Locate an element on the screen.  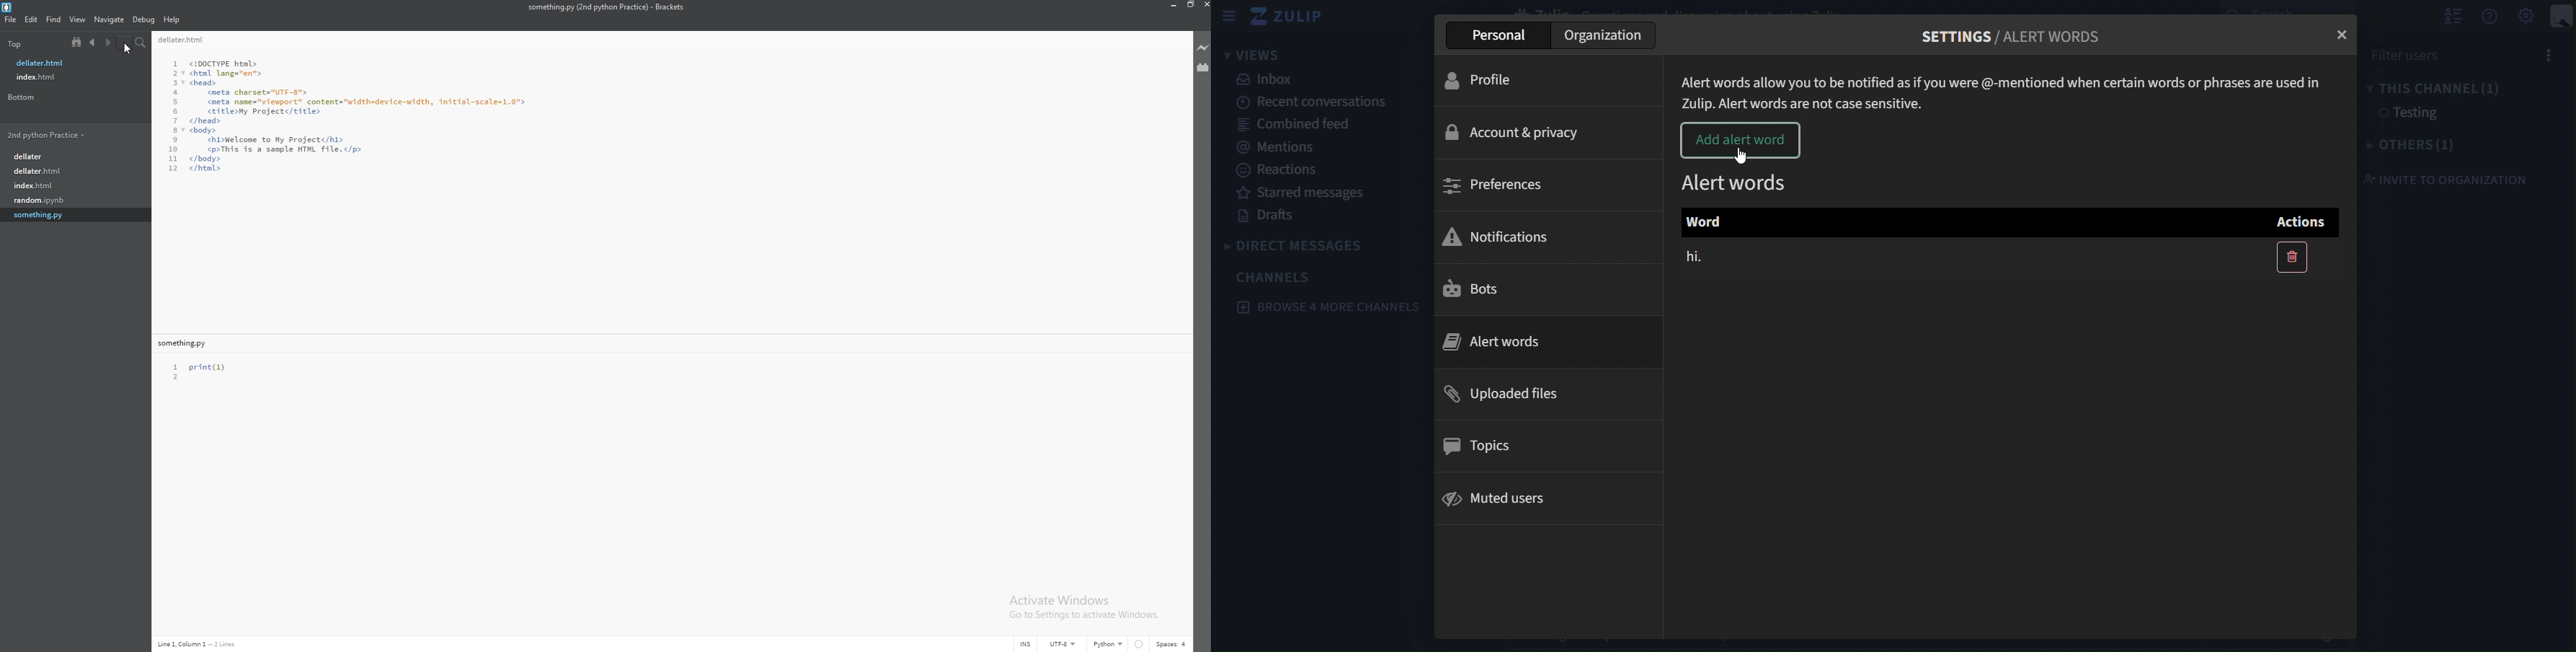
Cursor is located at coordinates (129, 51).